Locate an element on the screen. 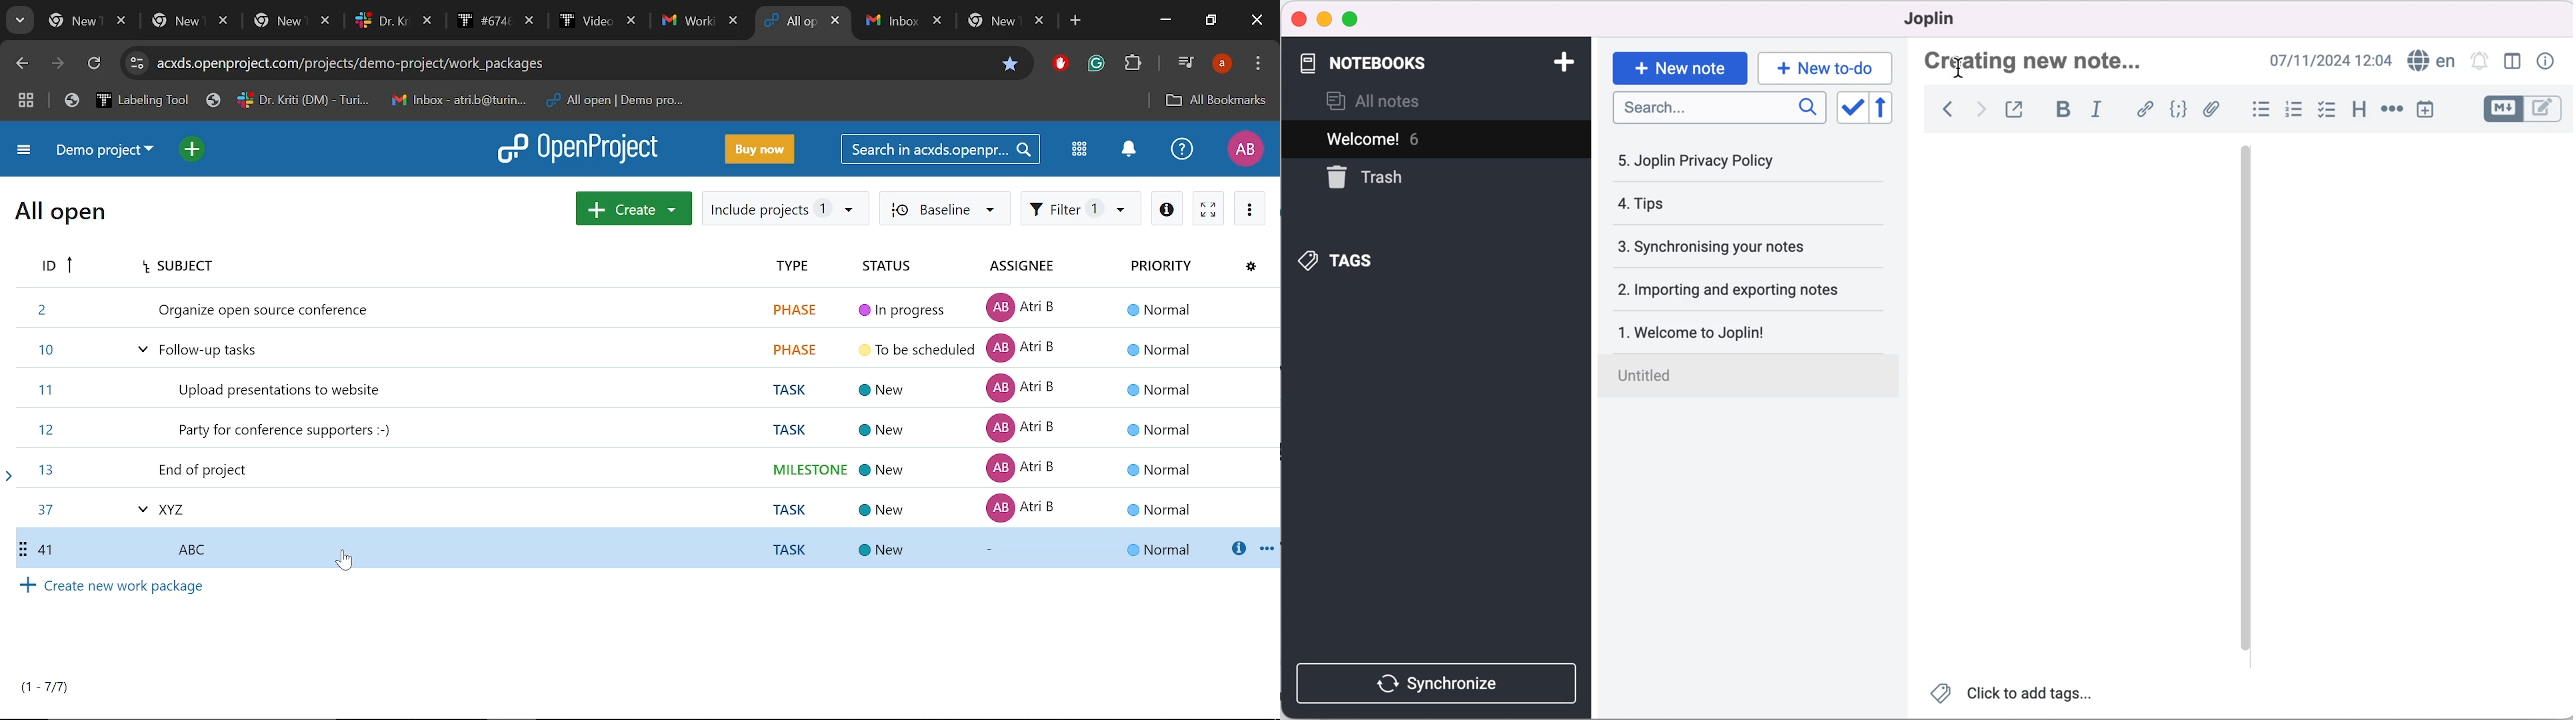  note properties is located at coordinates (2549, 60).